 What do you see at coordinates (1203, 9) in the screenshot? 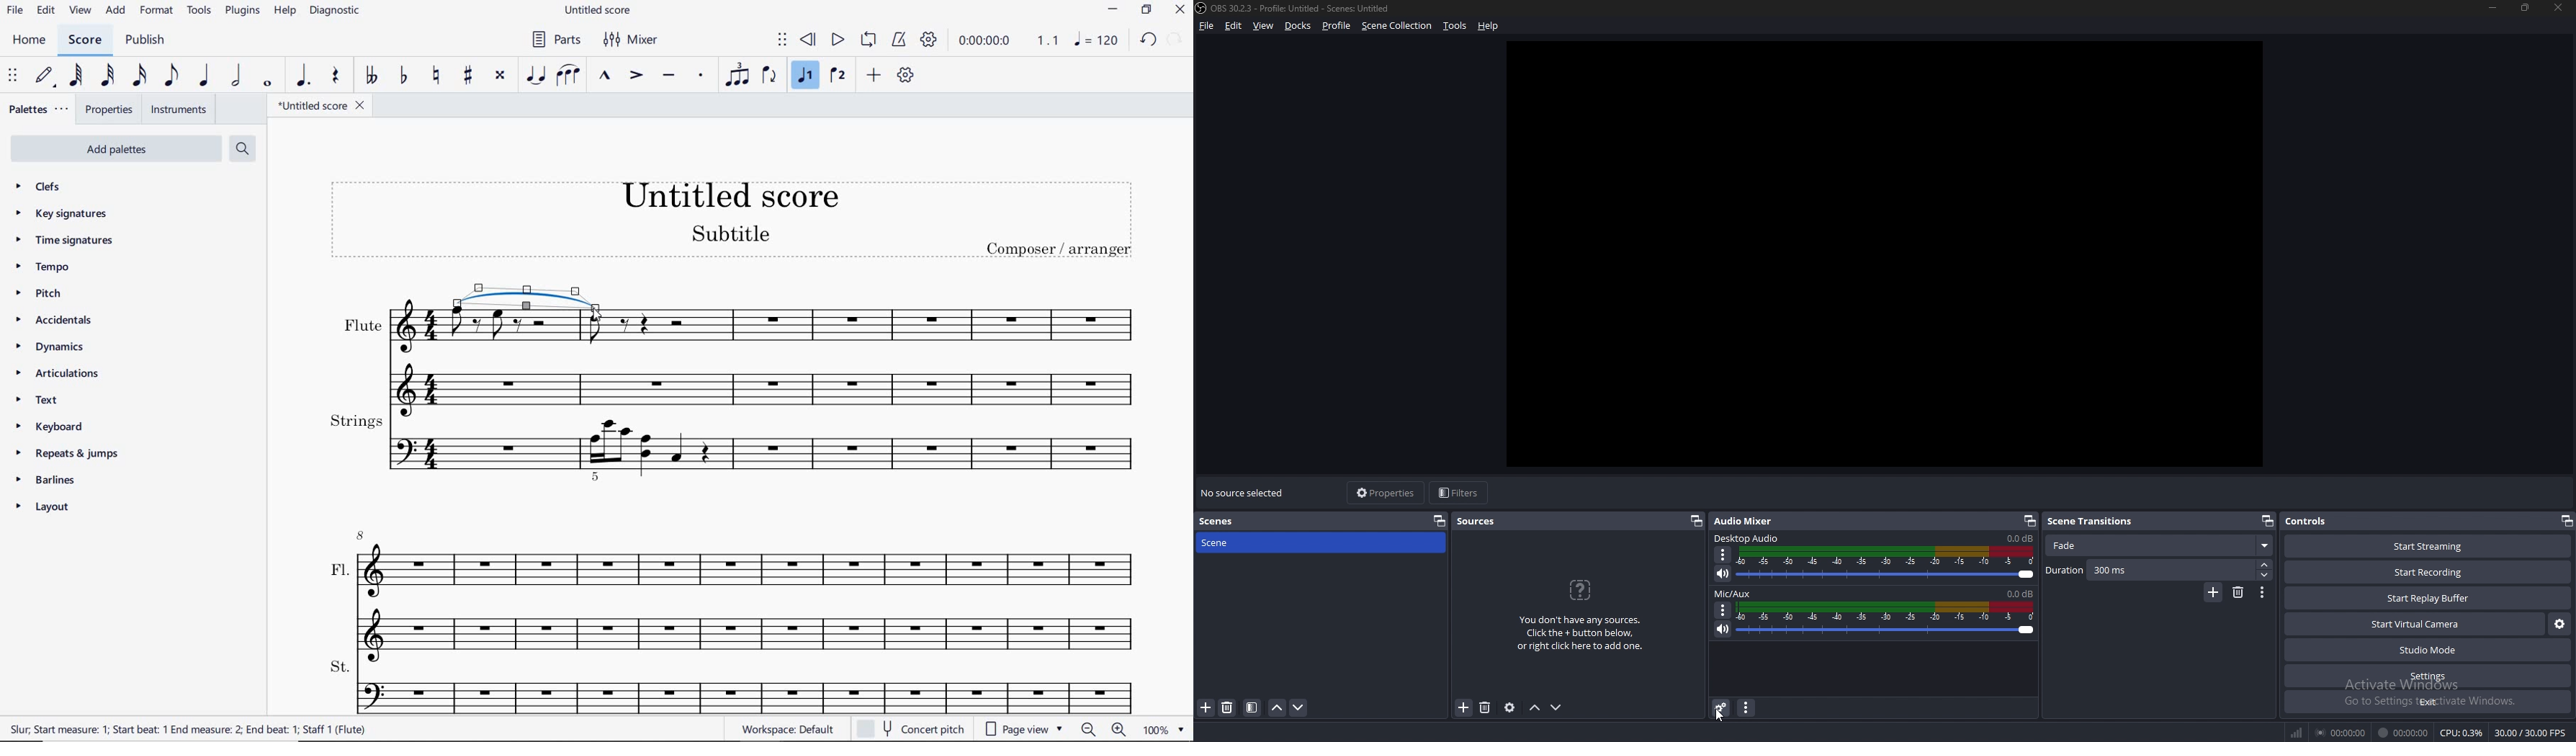
I see `obs logo` at bounding box center [1203, 9].